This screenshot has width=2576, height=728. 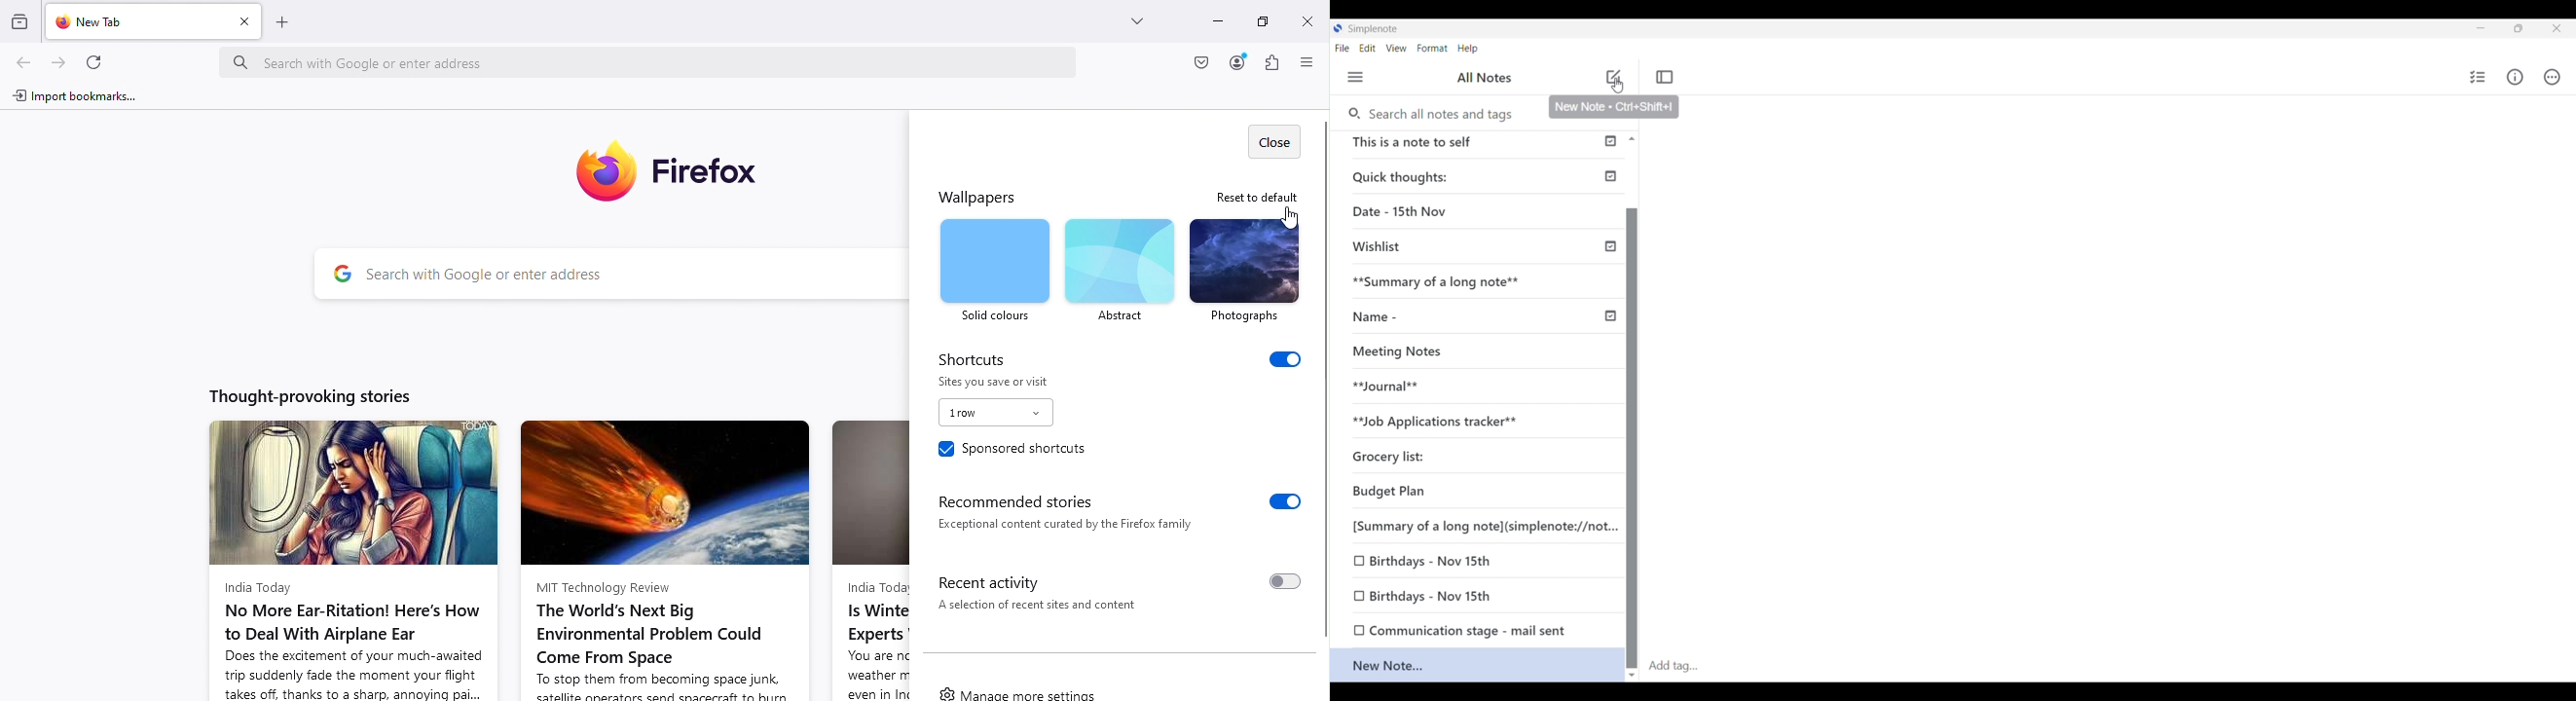 I want to click on Firefox icon, so click(x=673, y=173).